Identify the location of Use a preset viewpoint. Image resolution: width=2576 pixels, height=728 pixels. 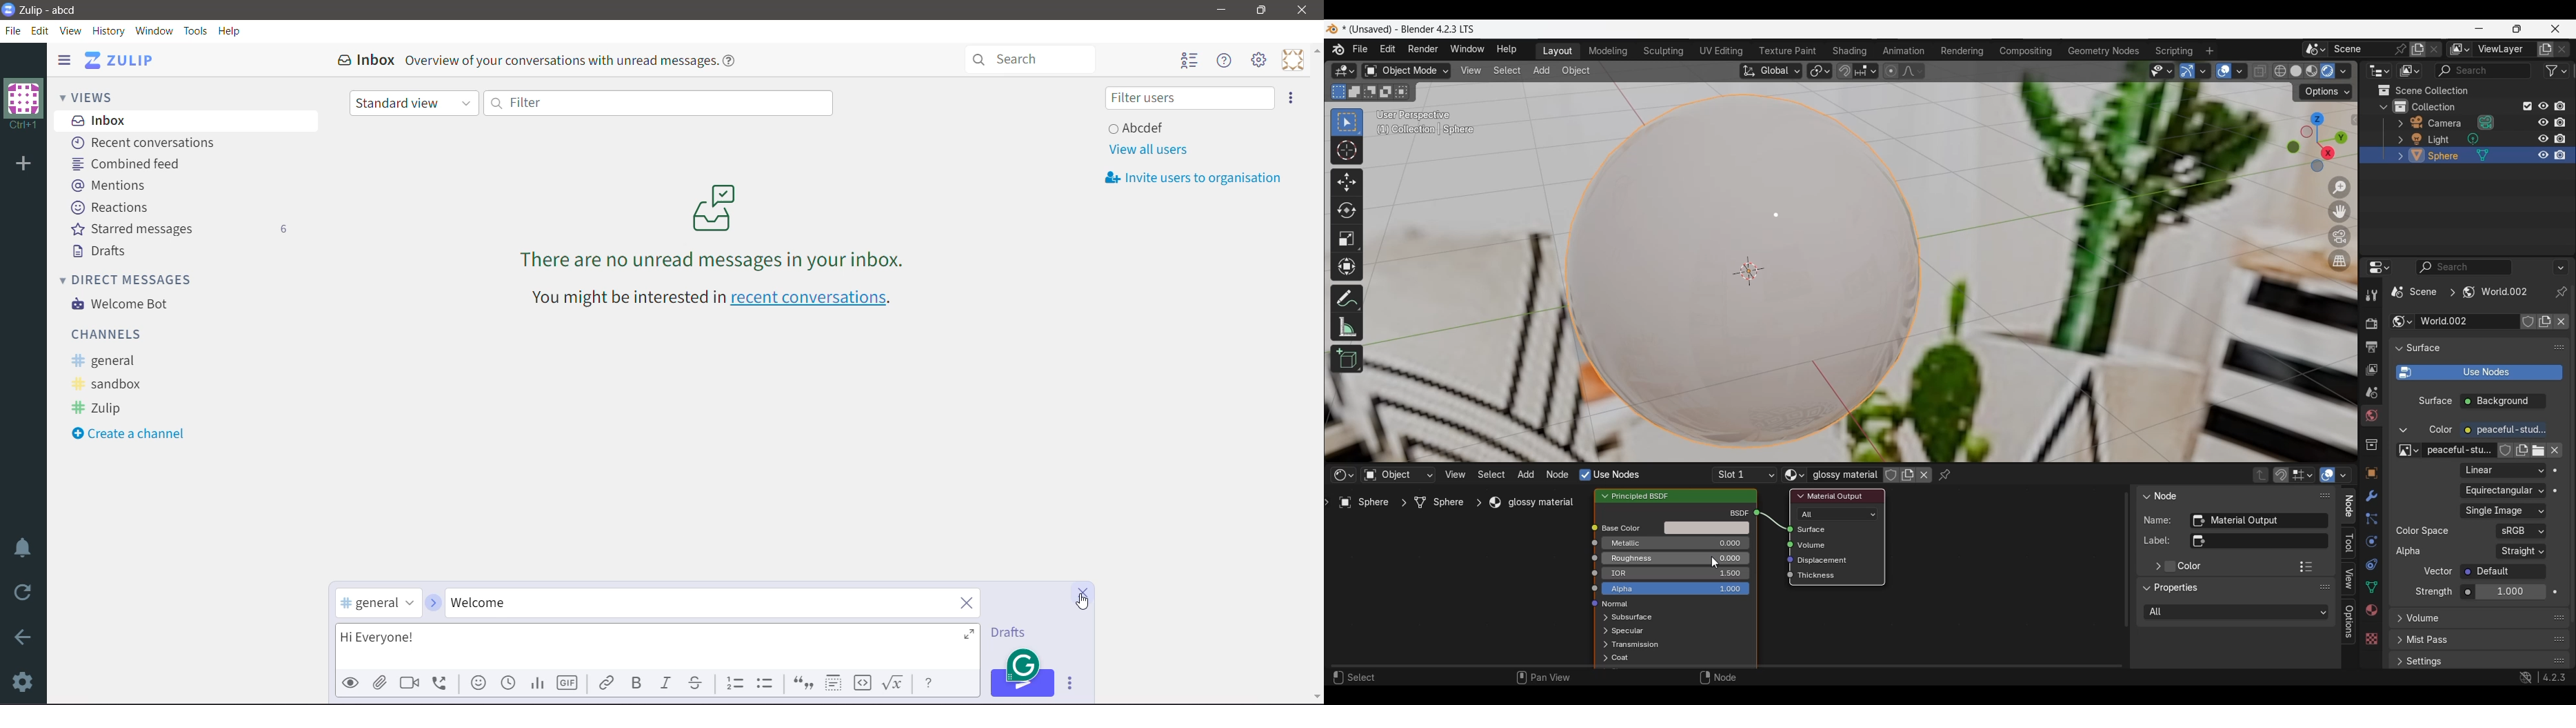
(2317, 142).